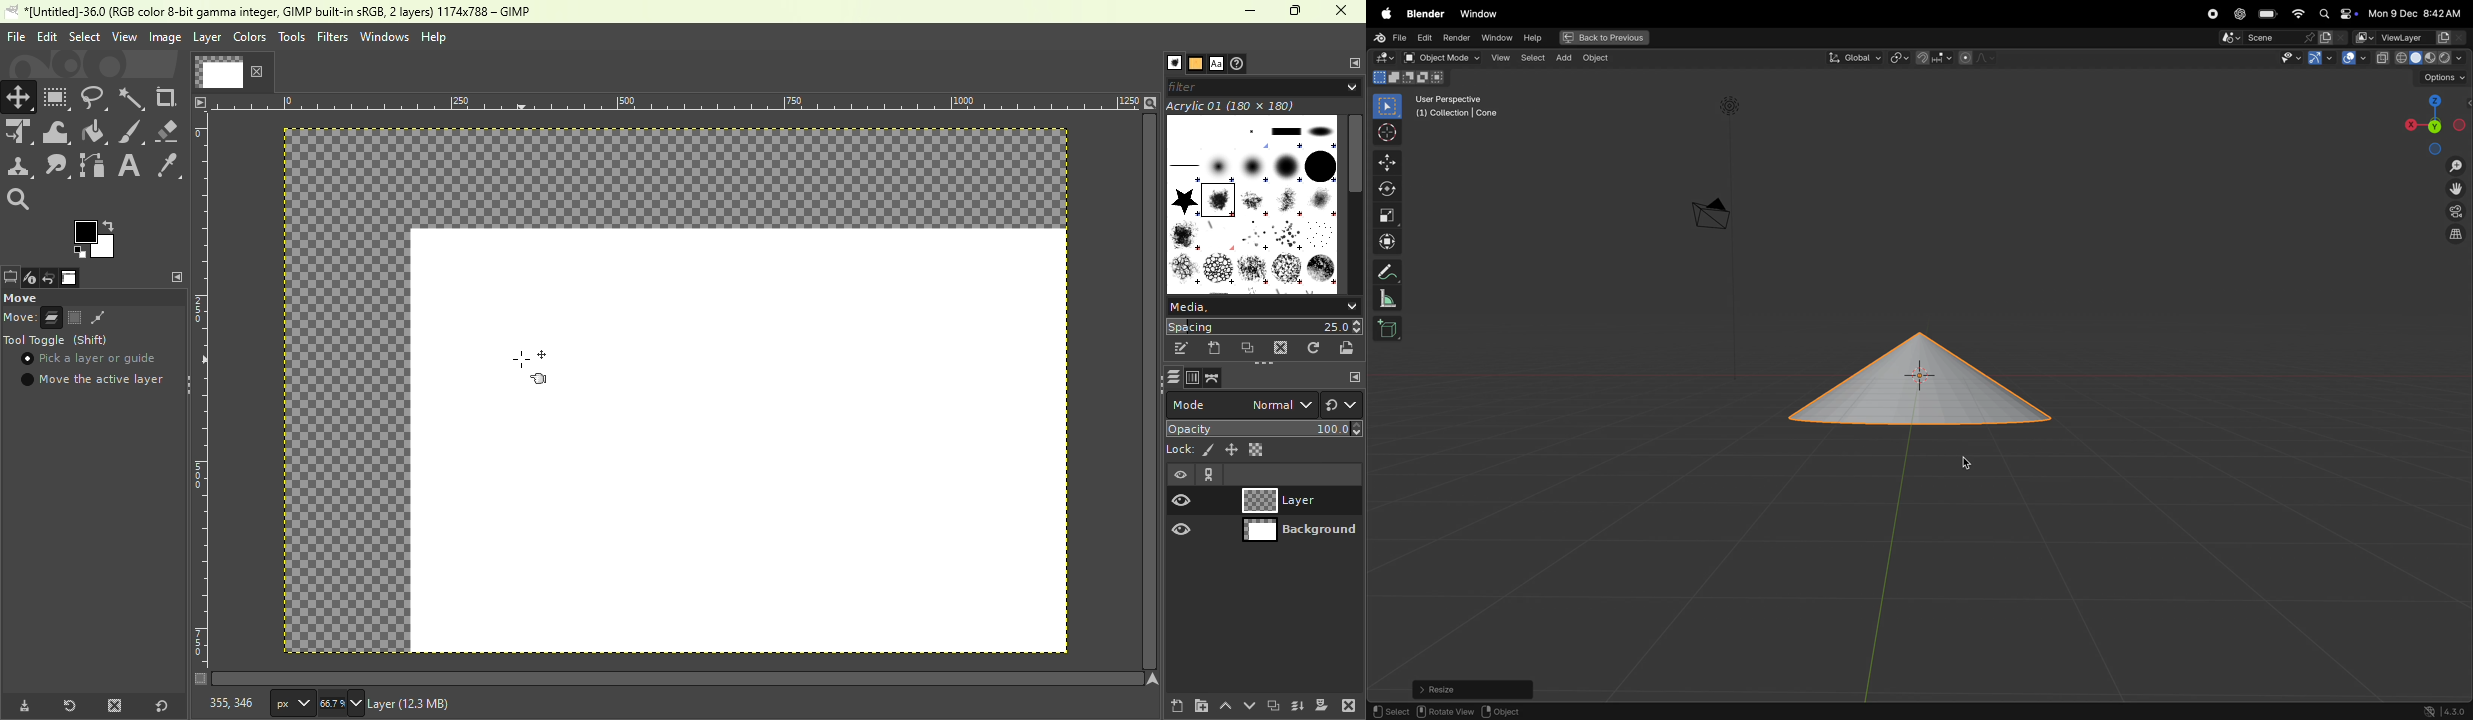 The image size is (2492, 728). I want to click on automatic constraint, so click(2079, 710).